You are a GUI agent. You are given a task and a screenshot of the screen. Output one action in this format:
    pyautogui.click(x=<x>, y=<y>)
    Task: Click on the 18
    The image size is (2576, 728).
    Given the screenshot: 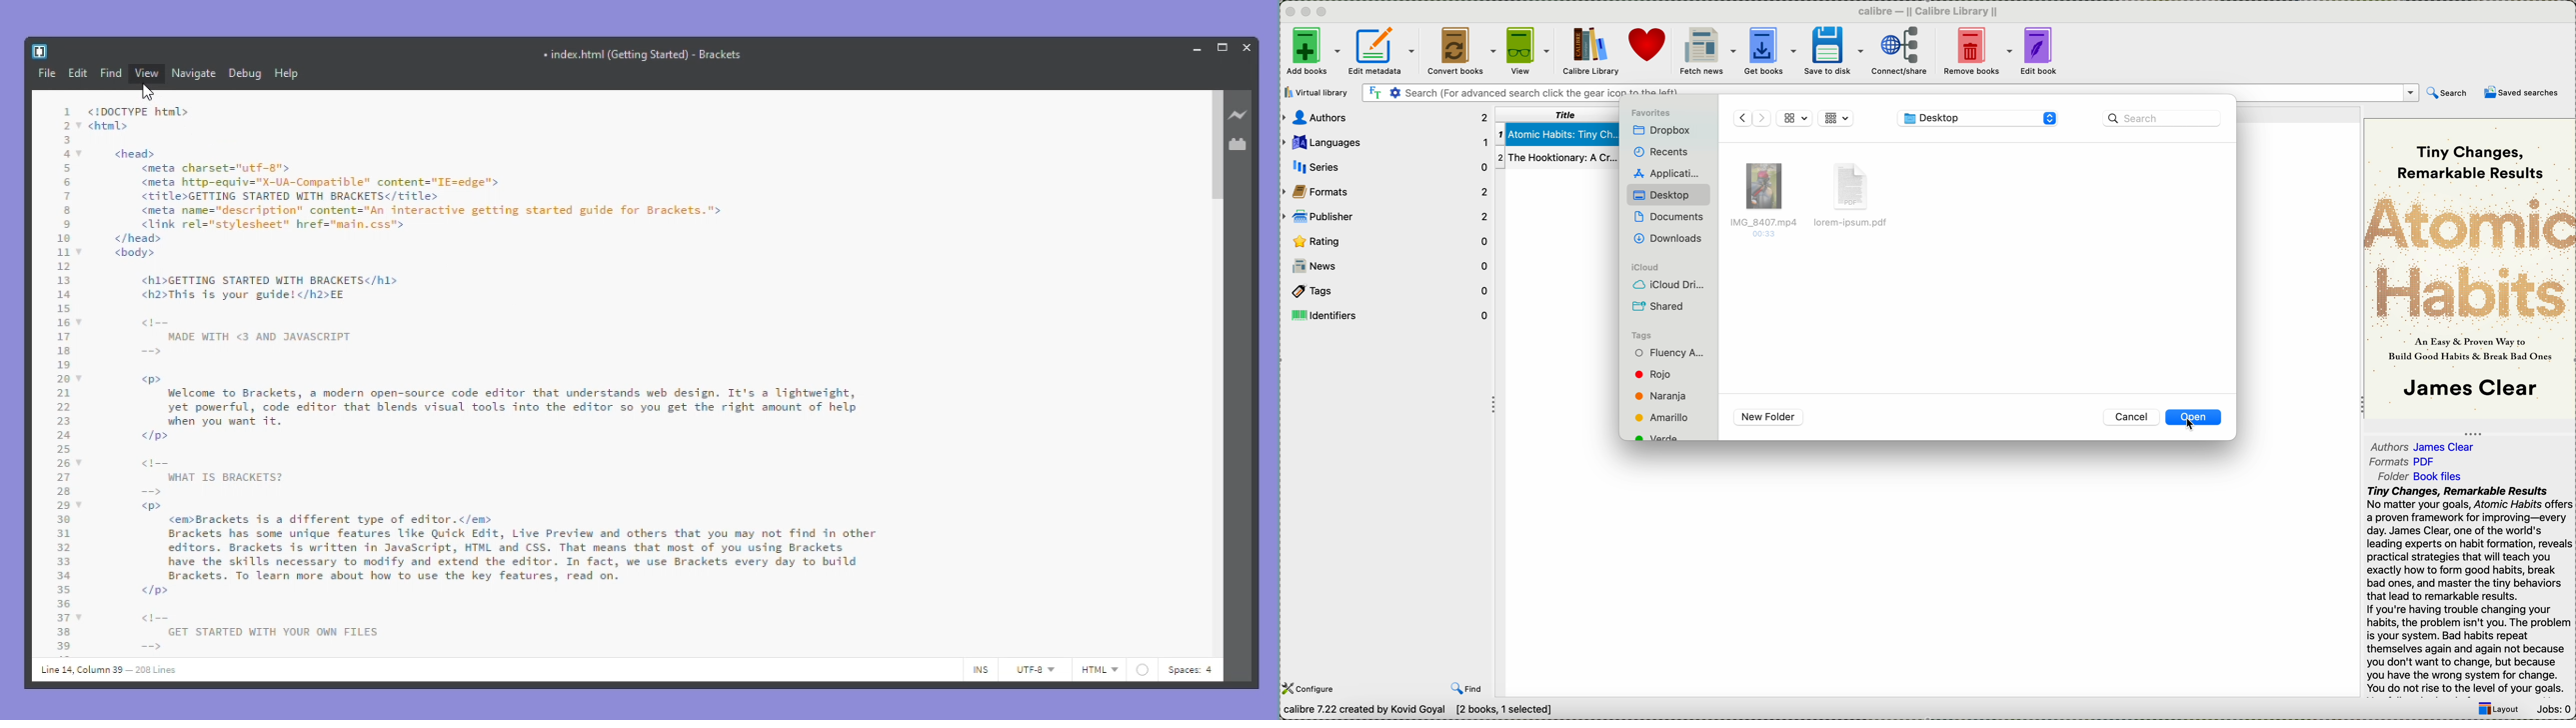 What is the action you would take?
    pyautogui.click(x=64, y=350)
    